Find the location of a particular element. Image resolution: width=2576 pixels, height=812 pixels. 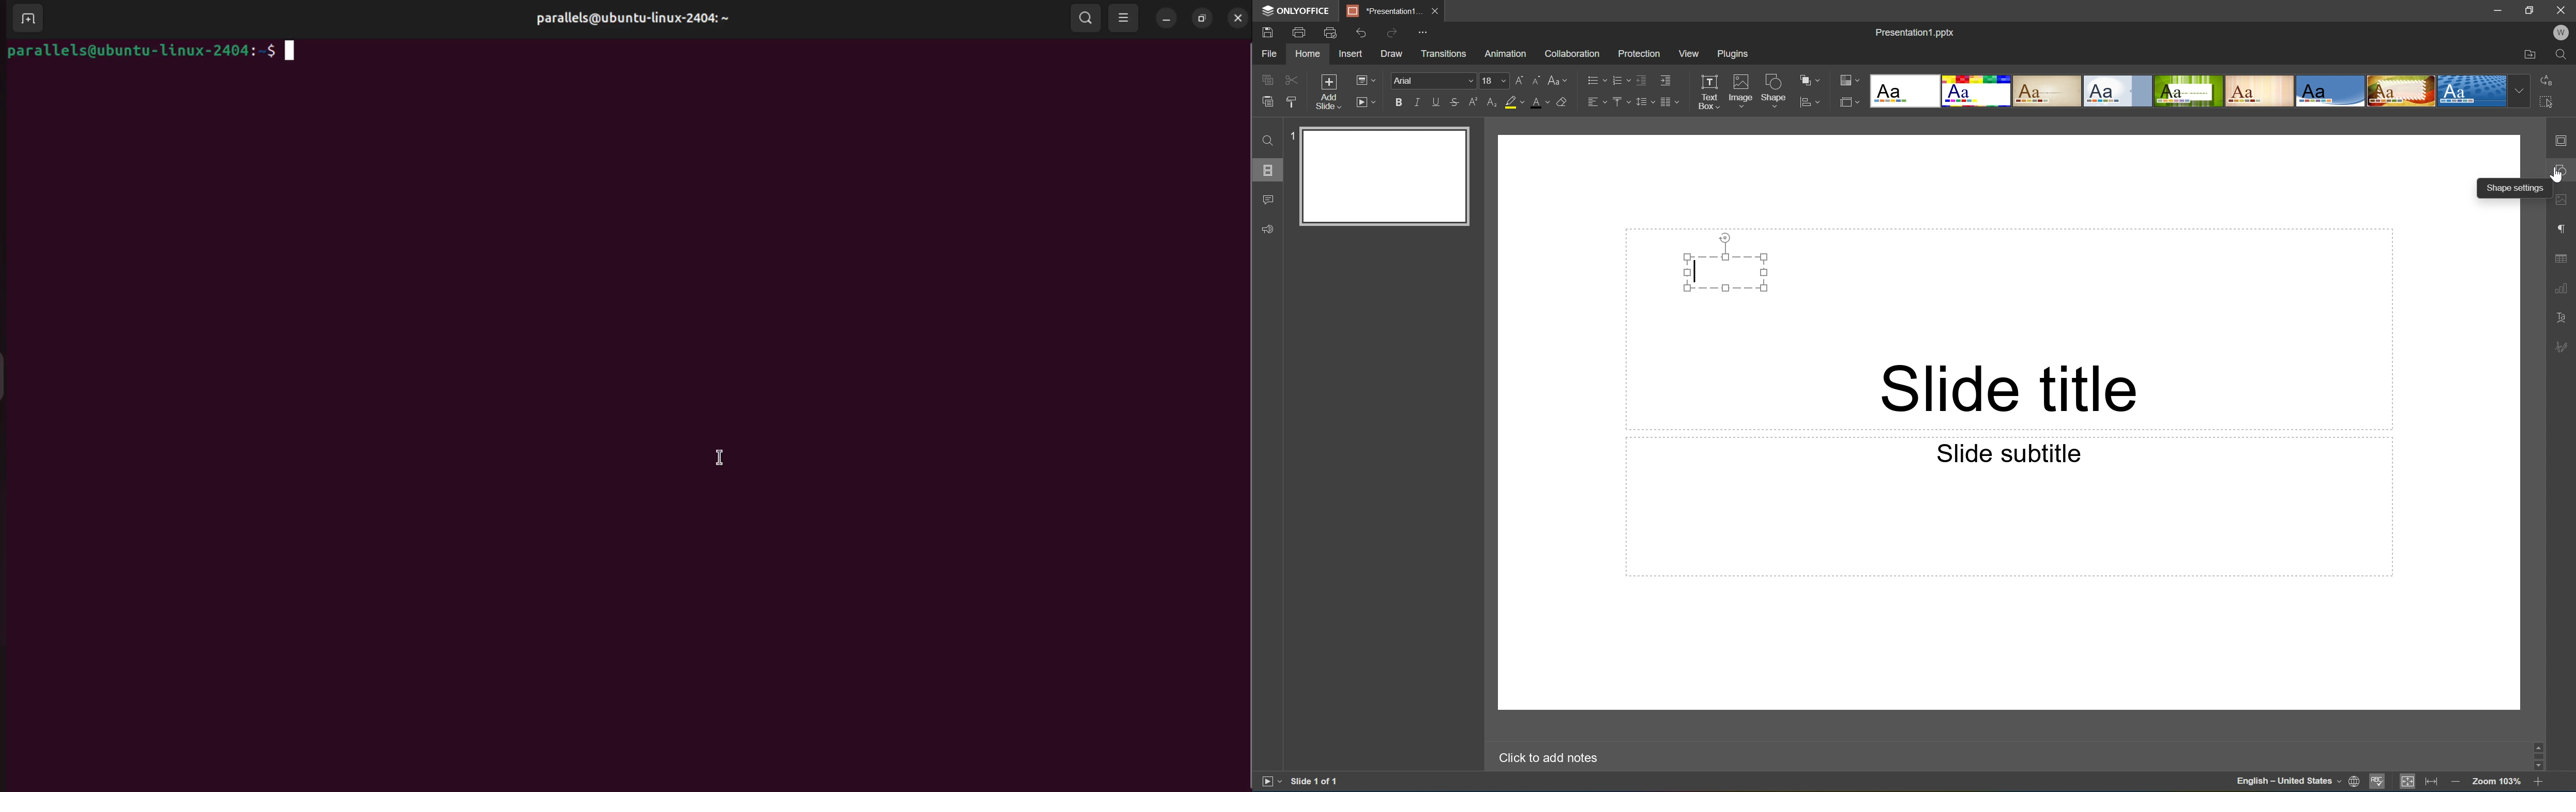

Paste is located at coordinates (1265, 102).